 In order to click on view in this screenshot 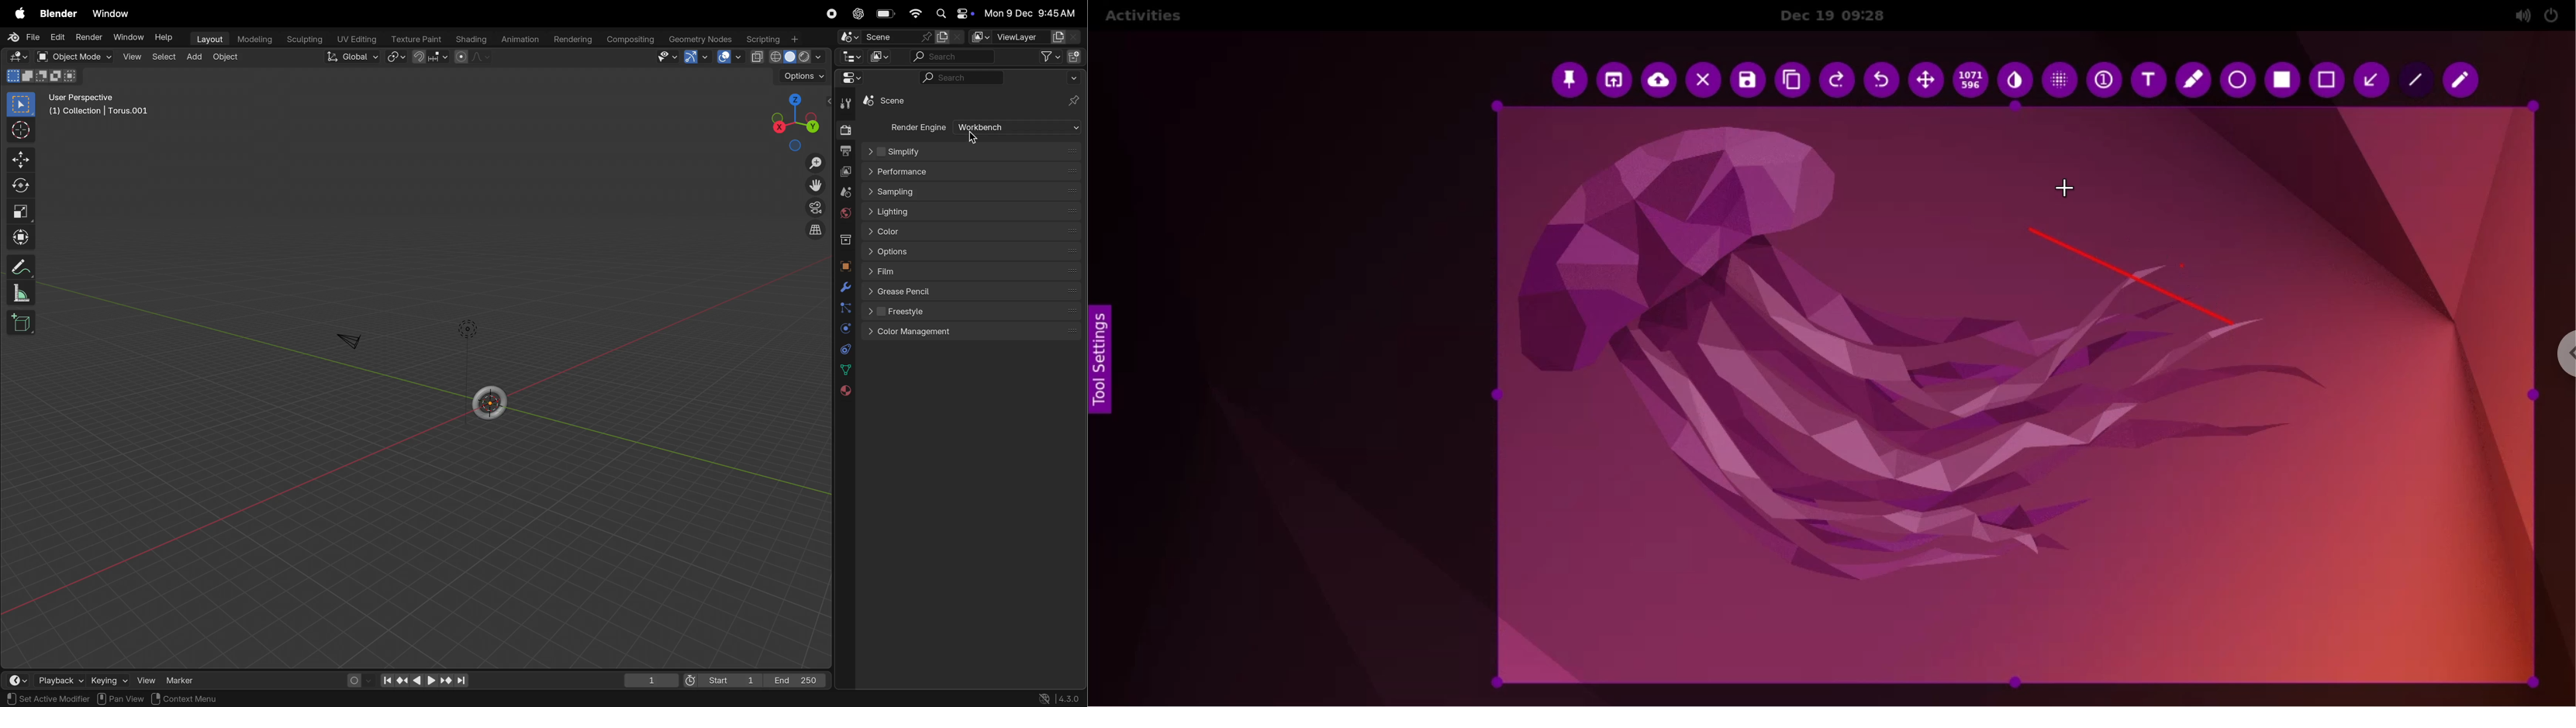, I will do `click(132, 58)`.